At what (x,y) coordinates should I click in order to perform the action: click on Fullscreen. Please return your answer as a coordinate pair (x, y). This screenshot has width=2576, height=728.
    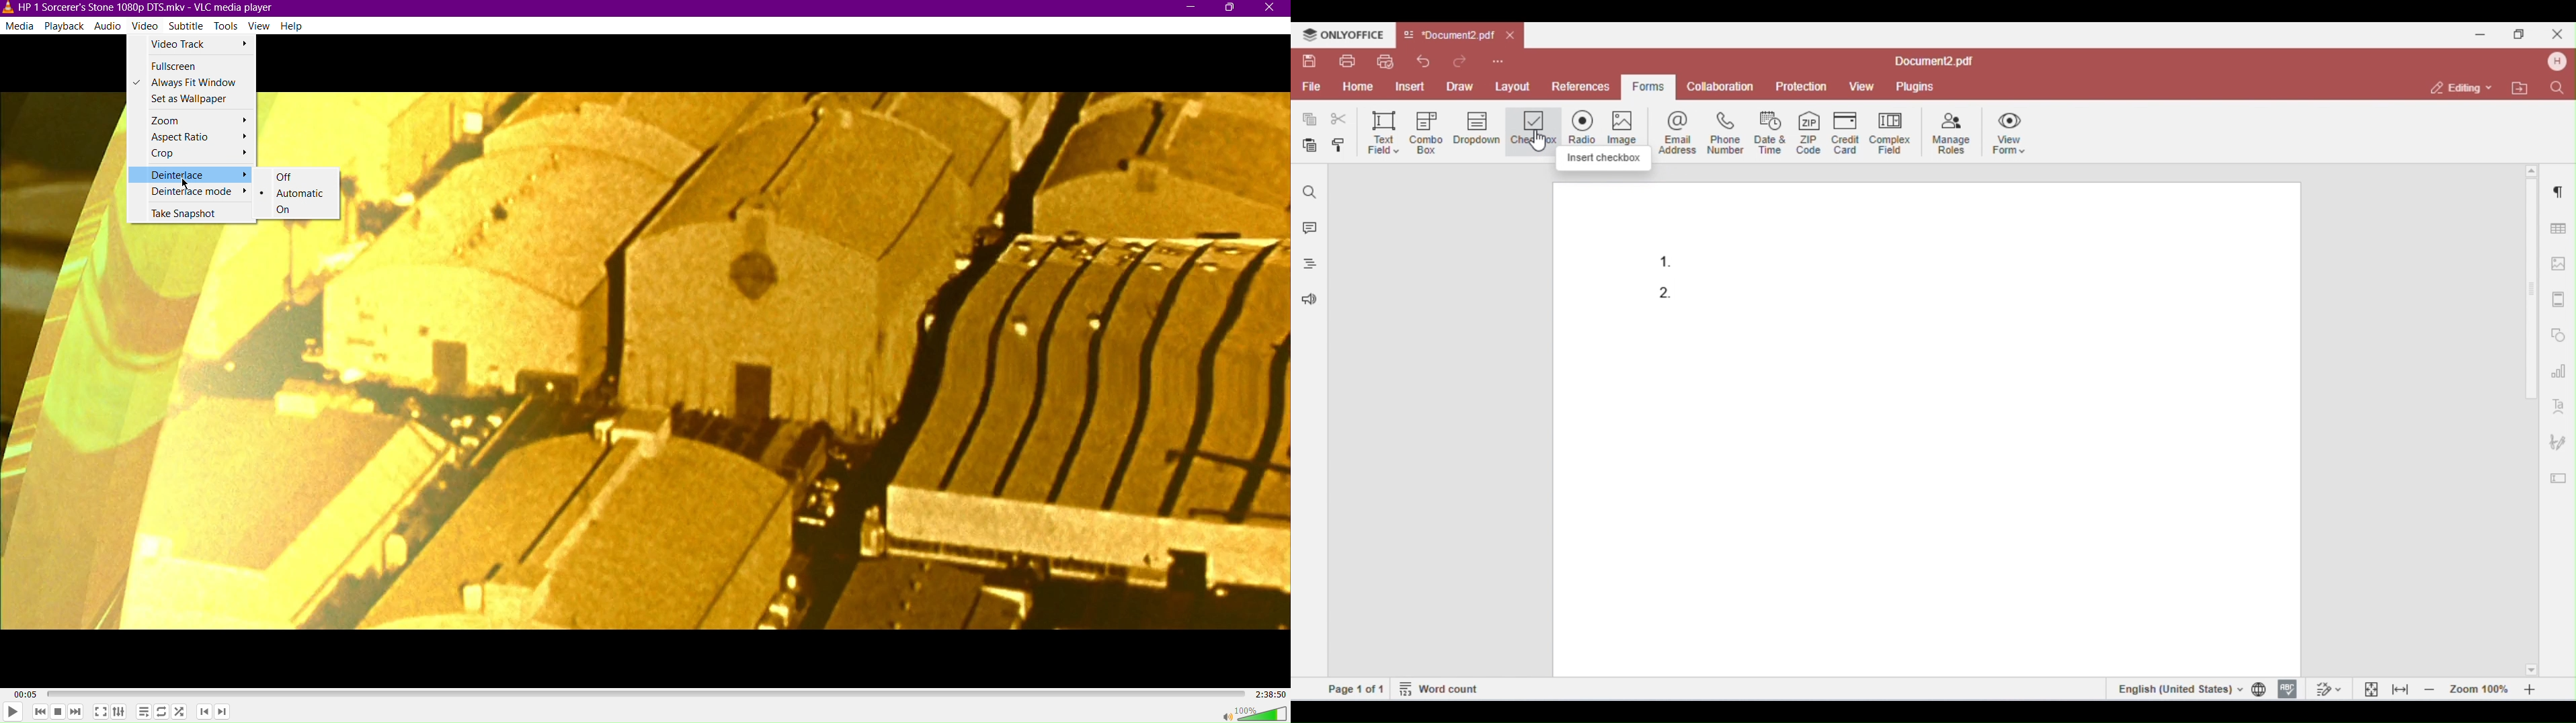
    Looking at the image, I should click on (192, 66).